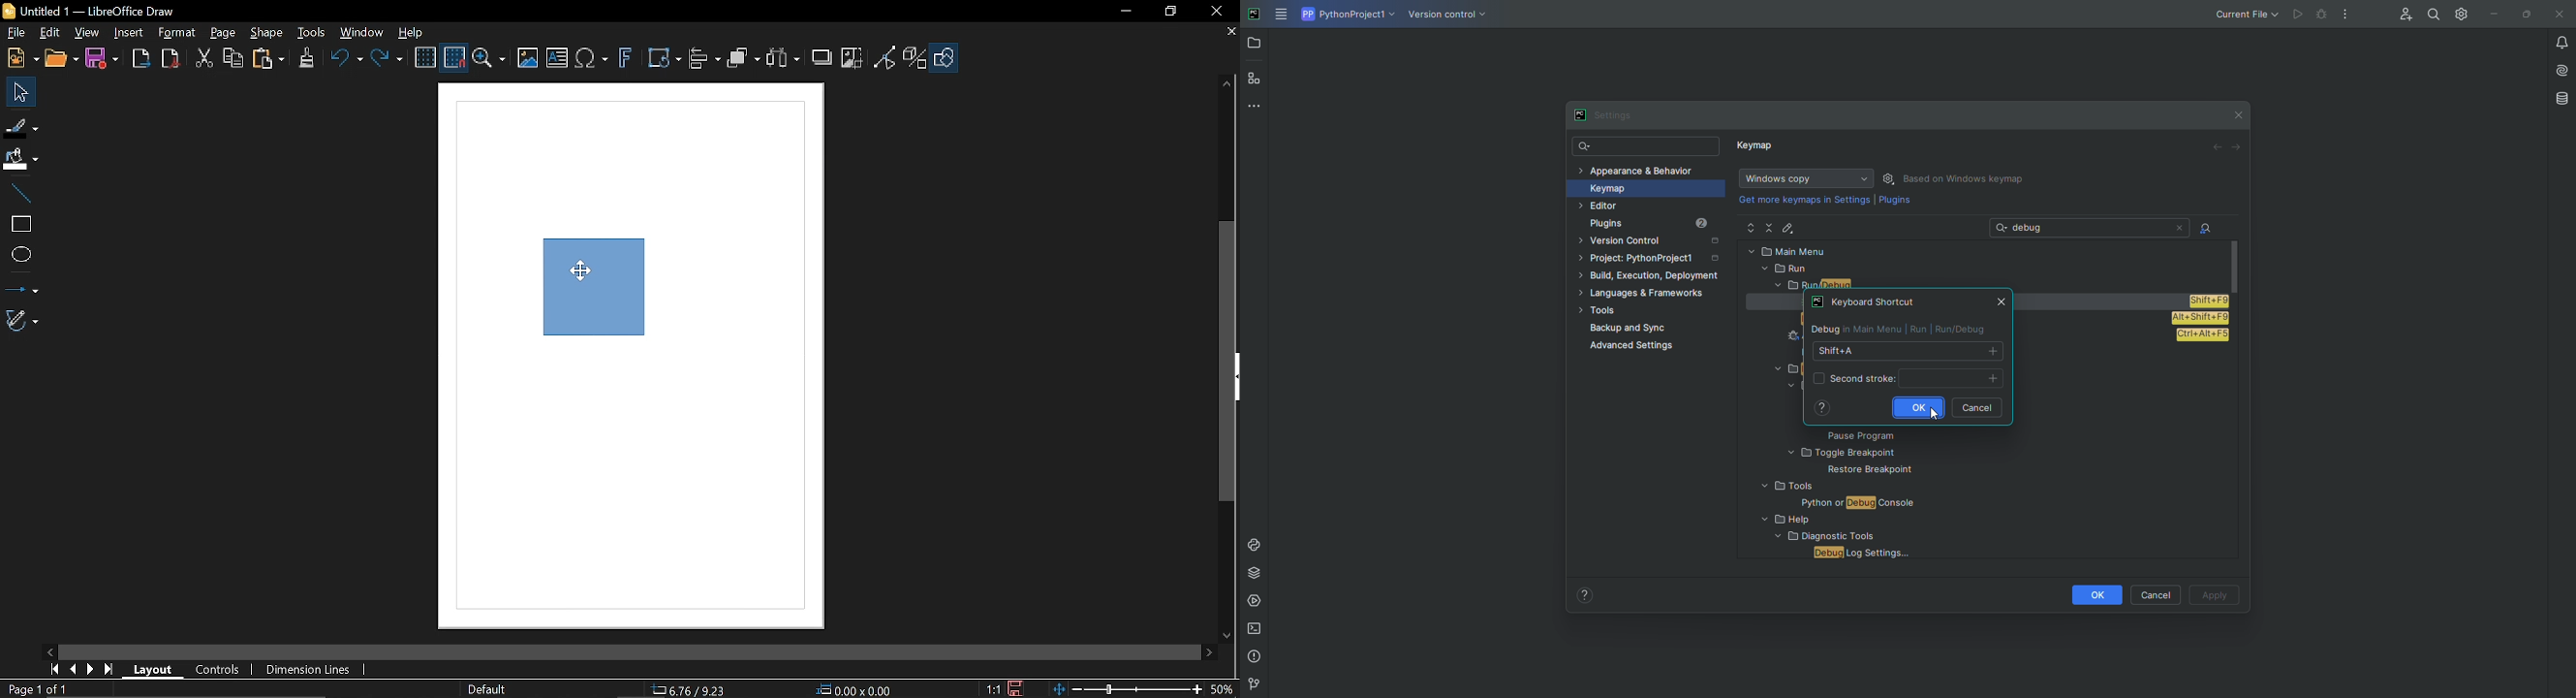 Image resolution: width=2576 pixels, height=700 pixels. Describe the element at coordinates (1013, 688) in the screenshot. I see `Save` at that location.